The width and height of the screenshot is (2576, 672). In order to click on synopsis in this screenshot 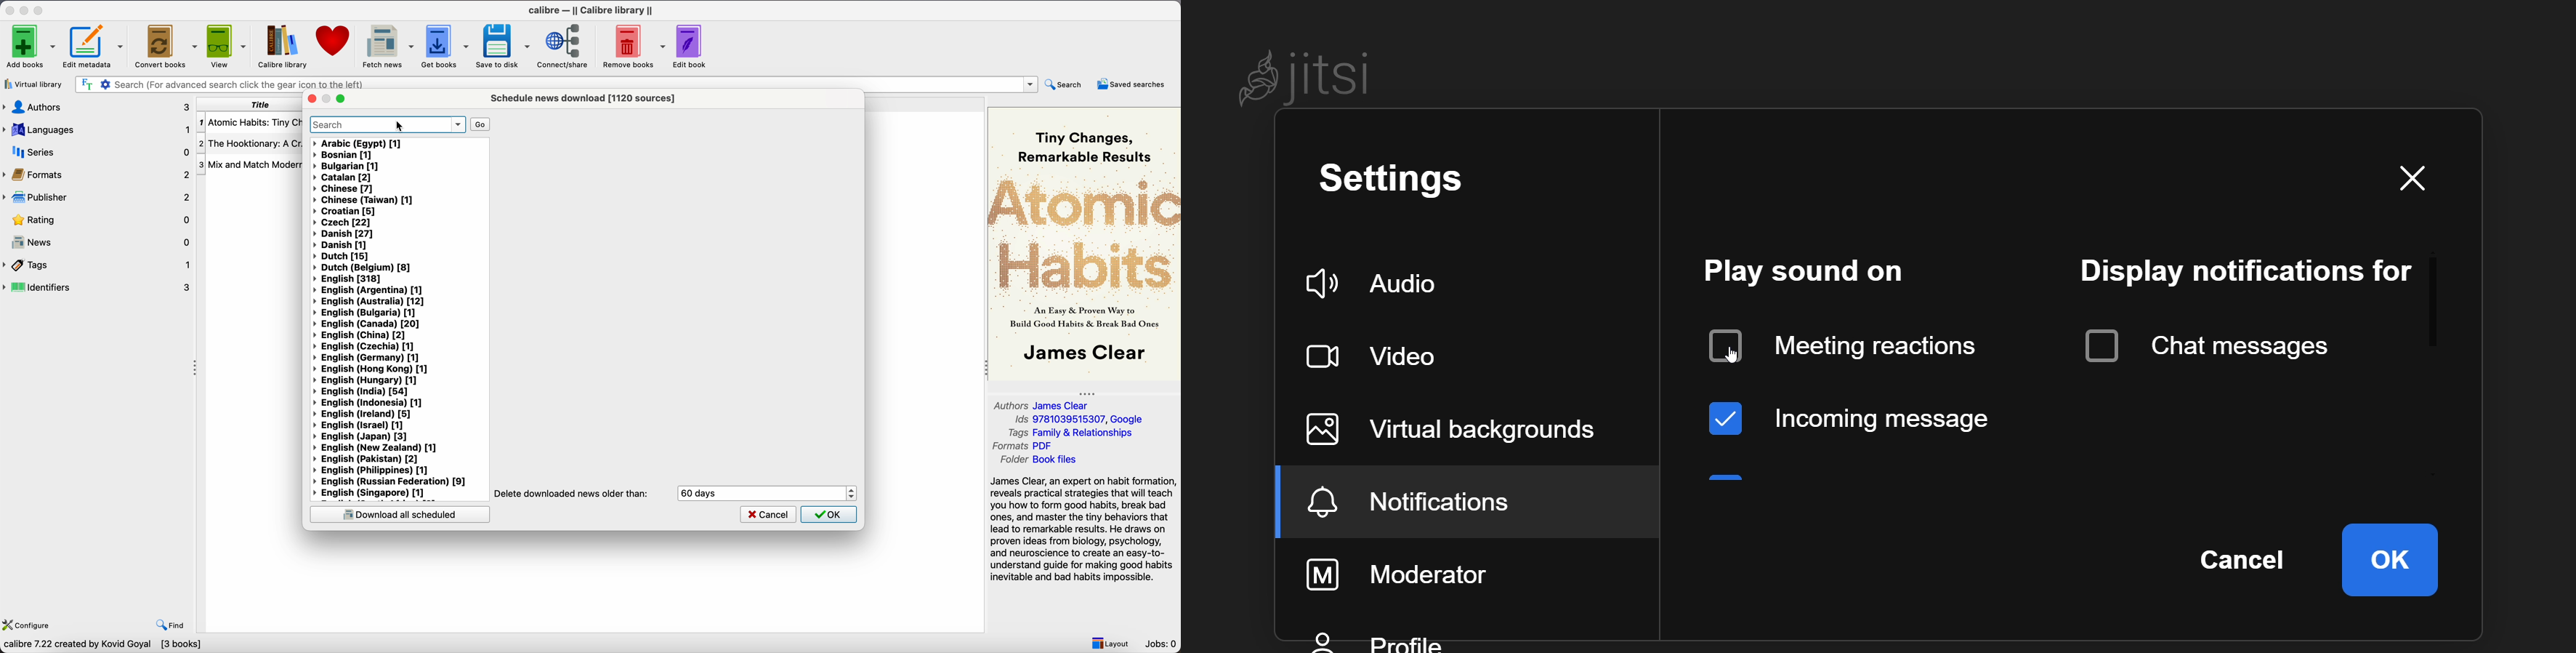, I will do `click(1085, 530)`.